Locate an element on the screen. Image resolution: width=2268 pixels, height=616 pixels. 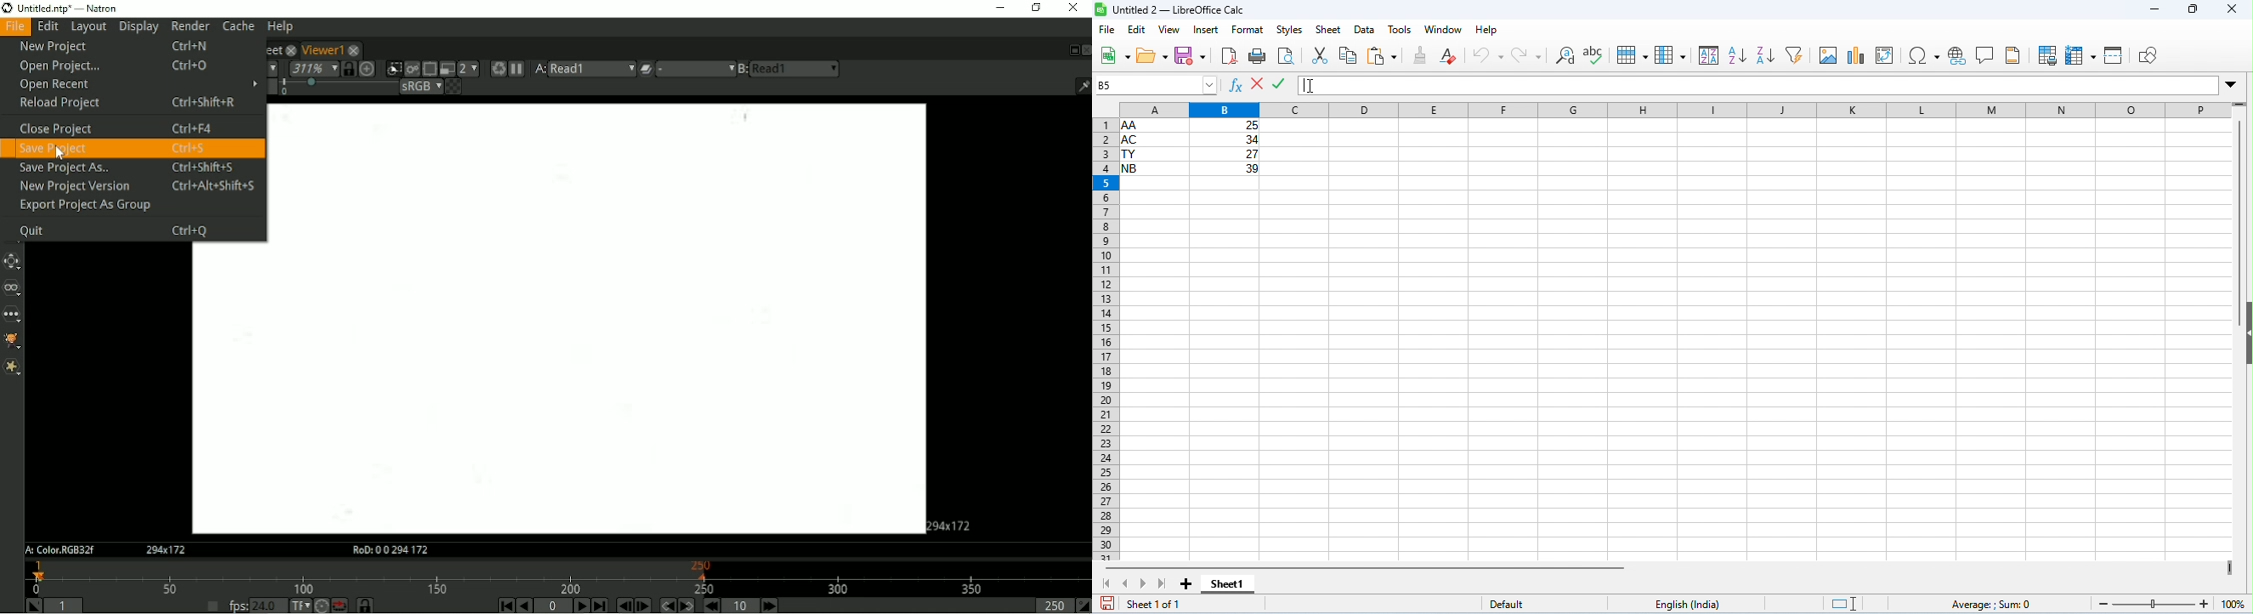
filter is located at coordinates (1798, 54).